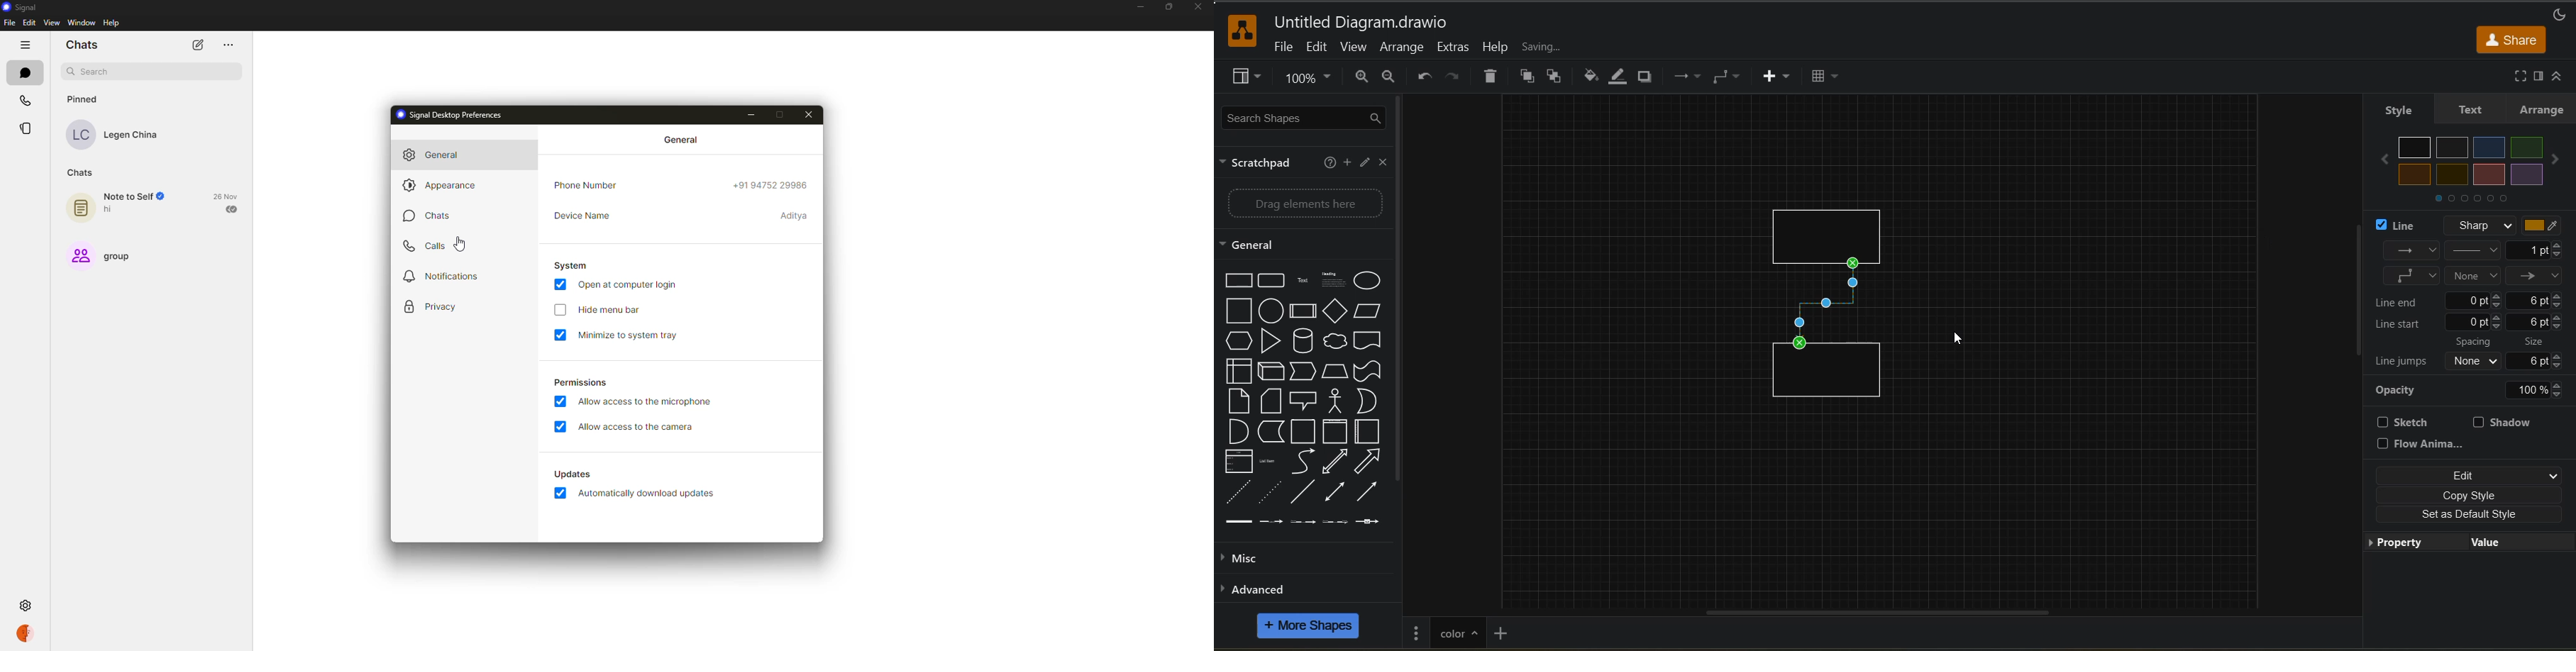  What do you see at coordinates (25, 74) in the screenshot?
I see `chats` at bounding box center [25, 74].